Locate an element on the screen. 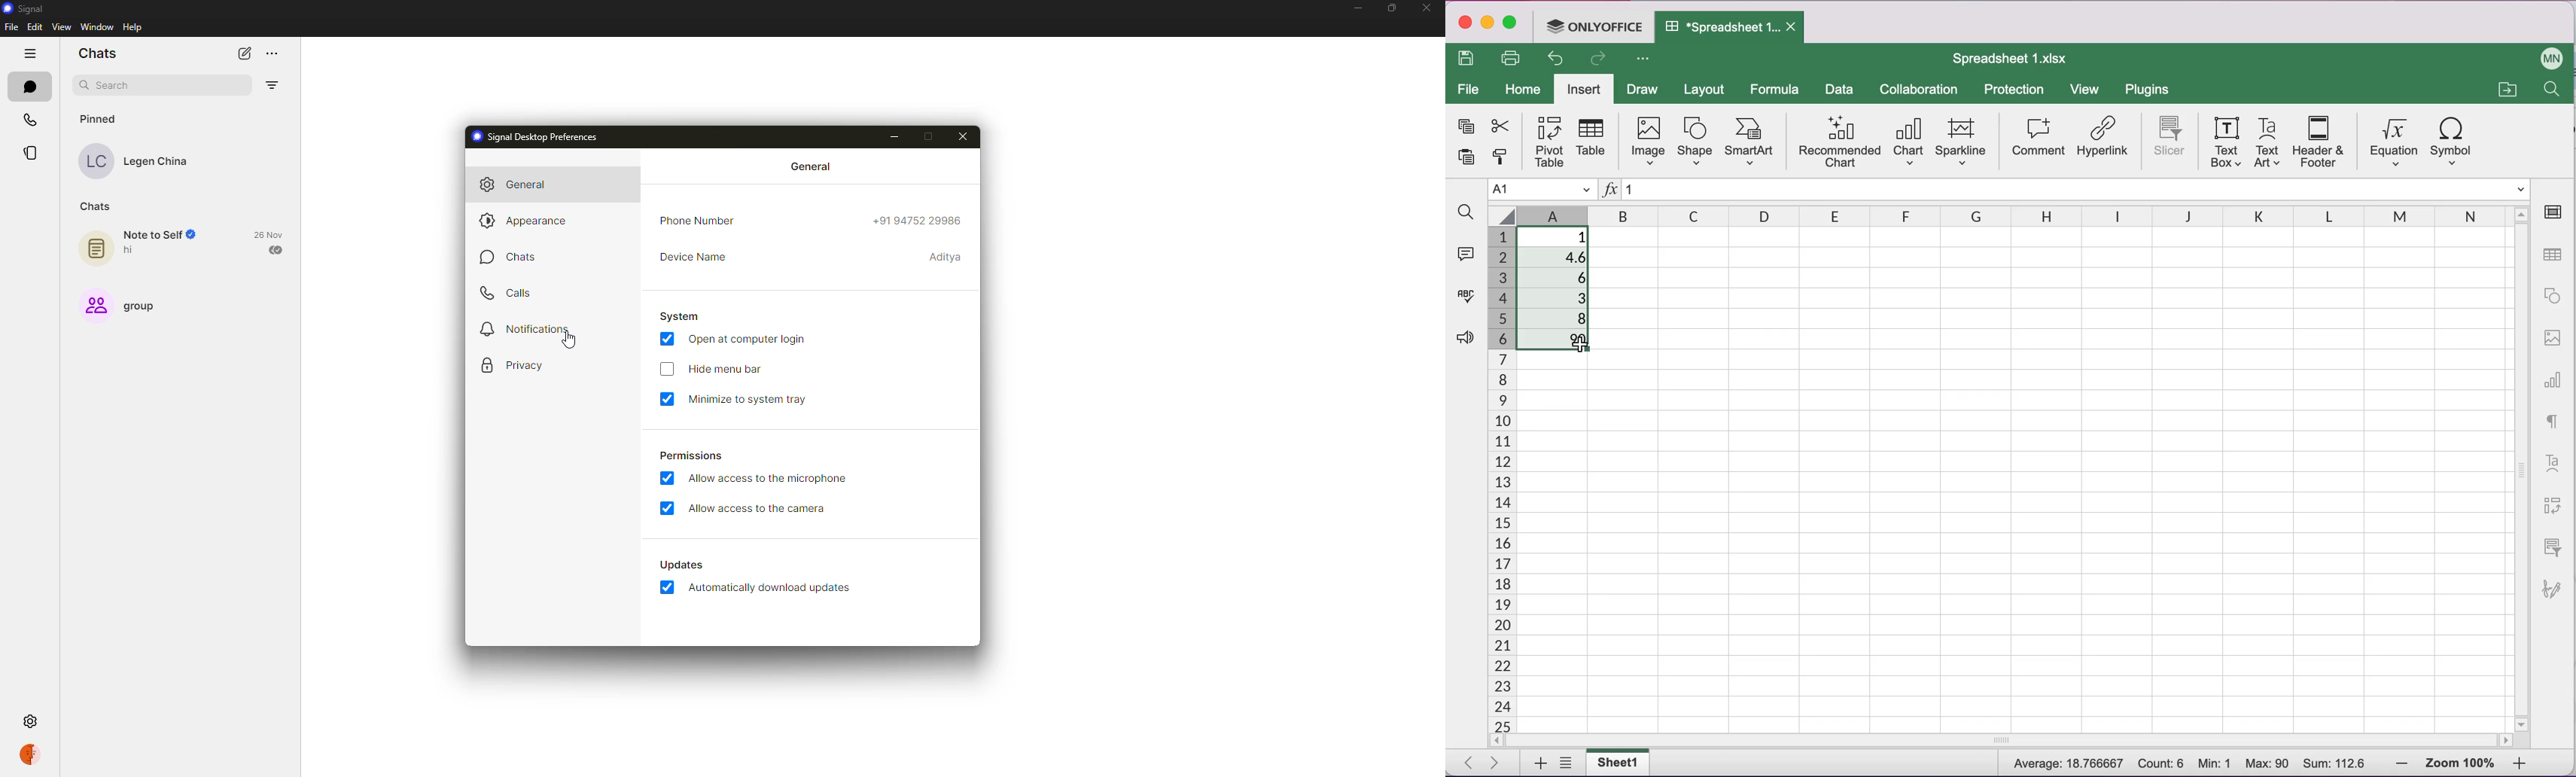 The width and height of the screenshot is (2576, 784). minimize to system tray is located at coordinates (754, 398).